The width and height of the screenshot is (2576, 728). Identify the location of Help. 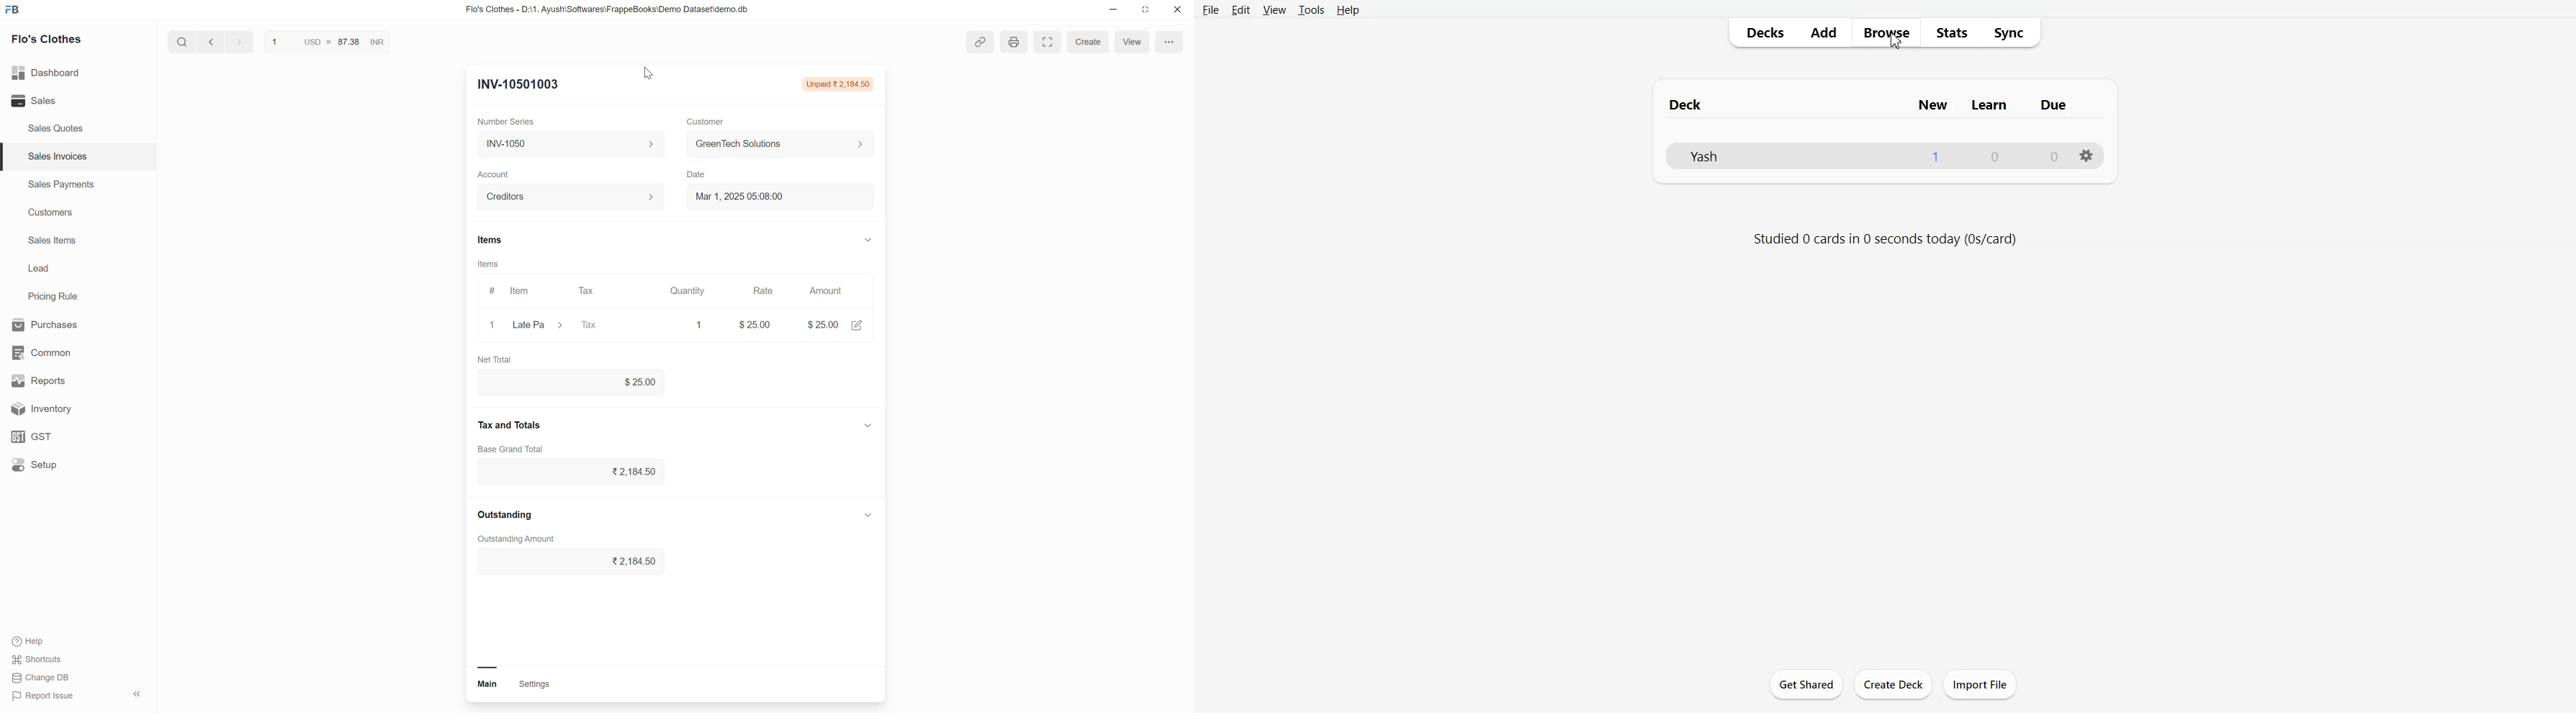
(1348, 9).